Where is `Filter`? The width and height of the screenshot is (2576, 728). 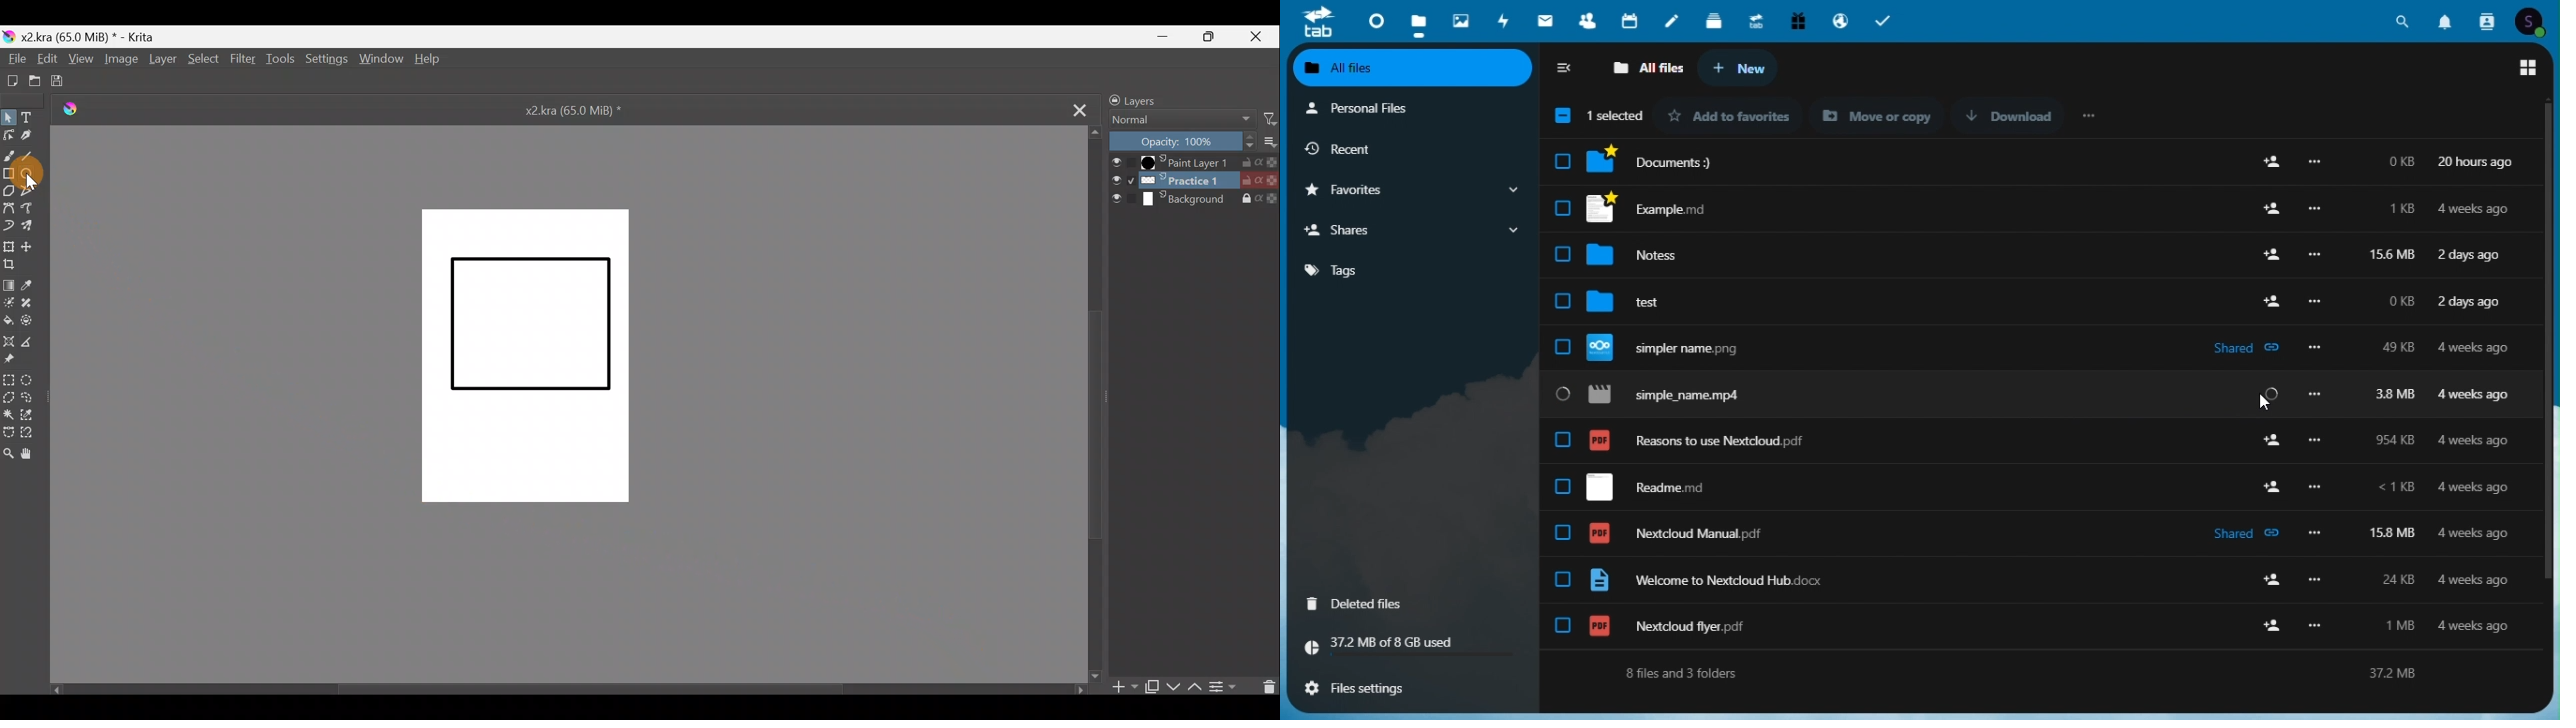 Filter is located at coordinates (241, 58).